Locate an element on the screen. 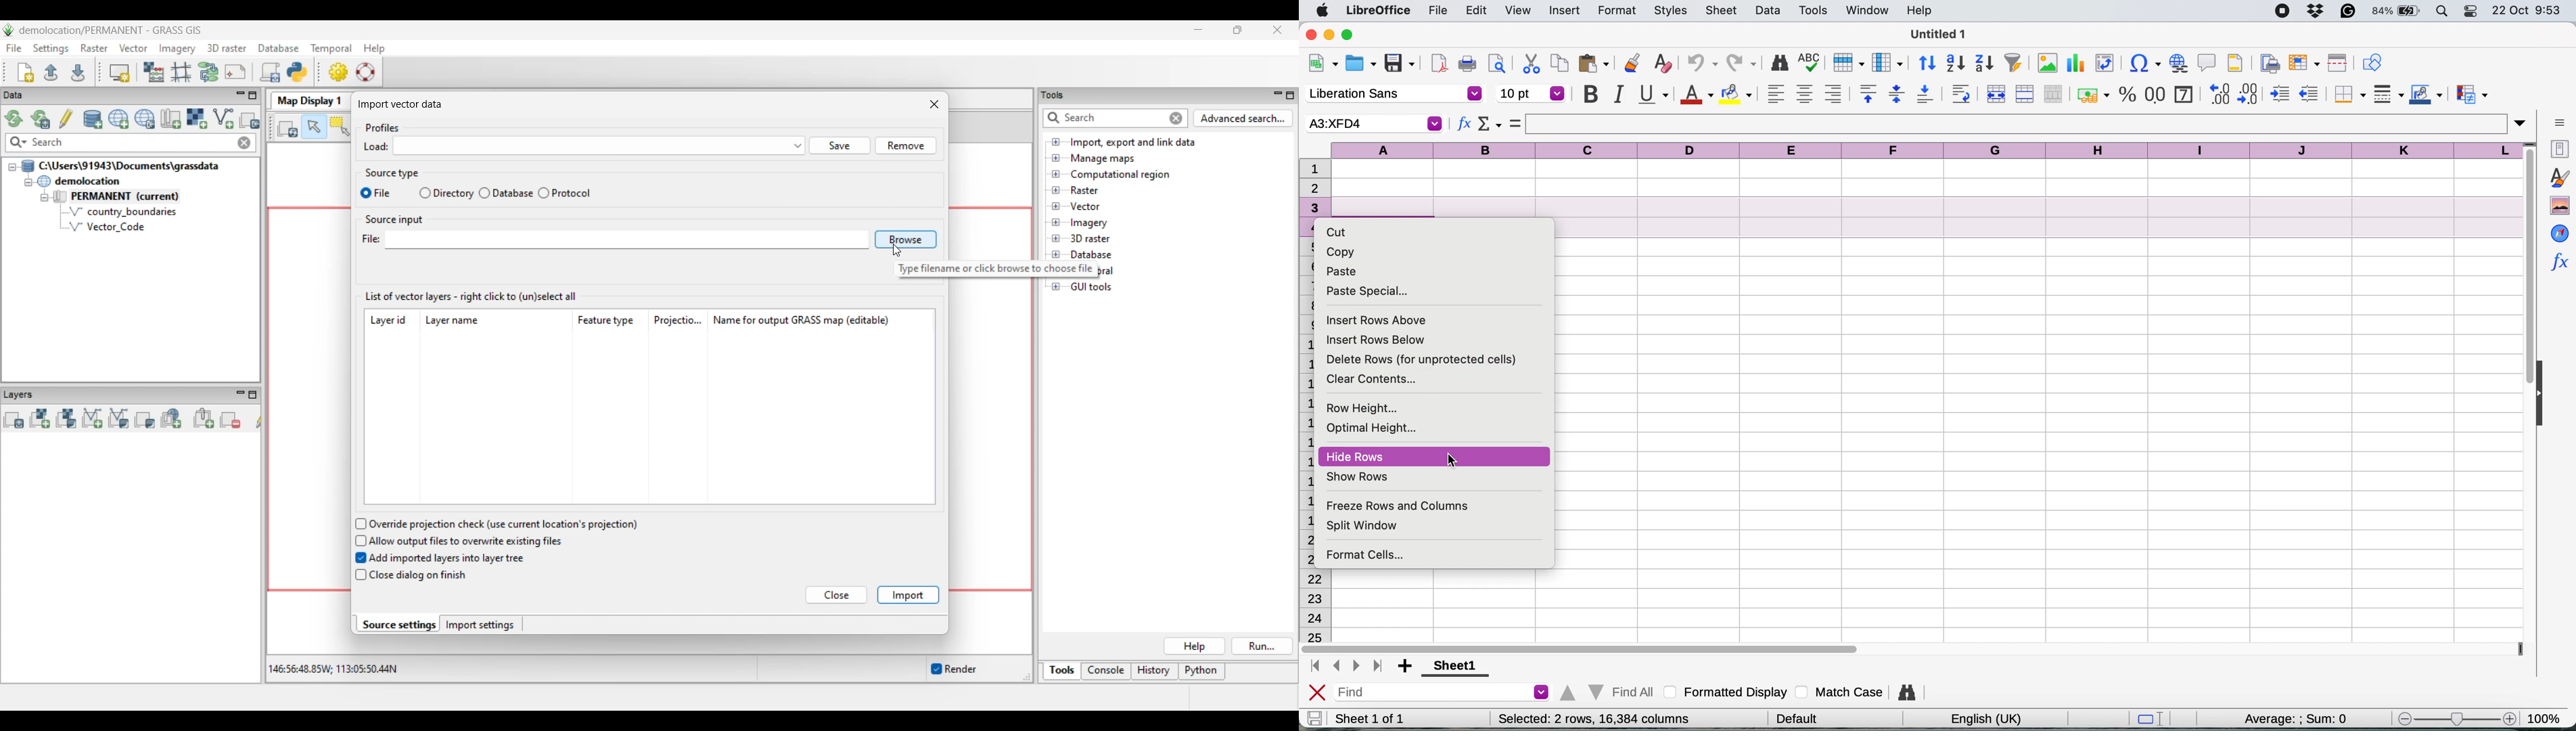  system logo is located at coordinates (1325, 11).